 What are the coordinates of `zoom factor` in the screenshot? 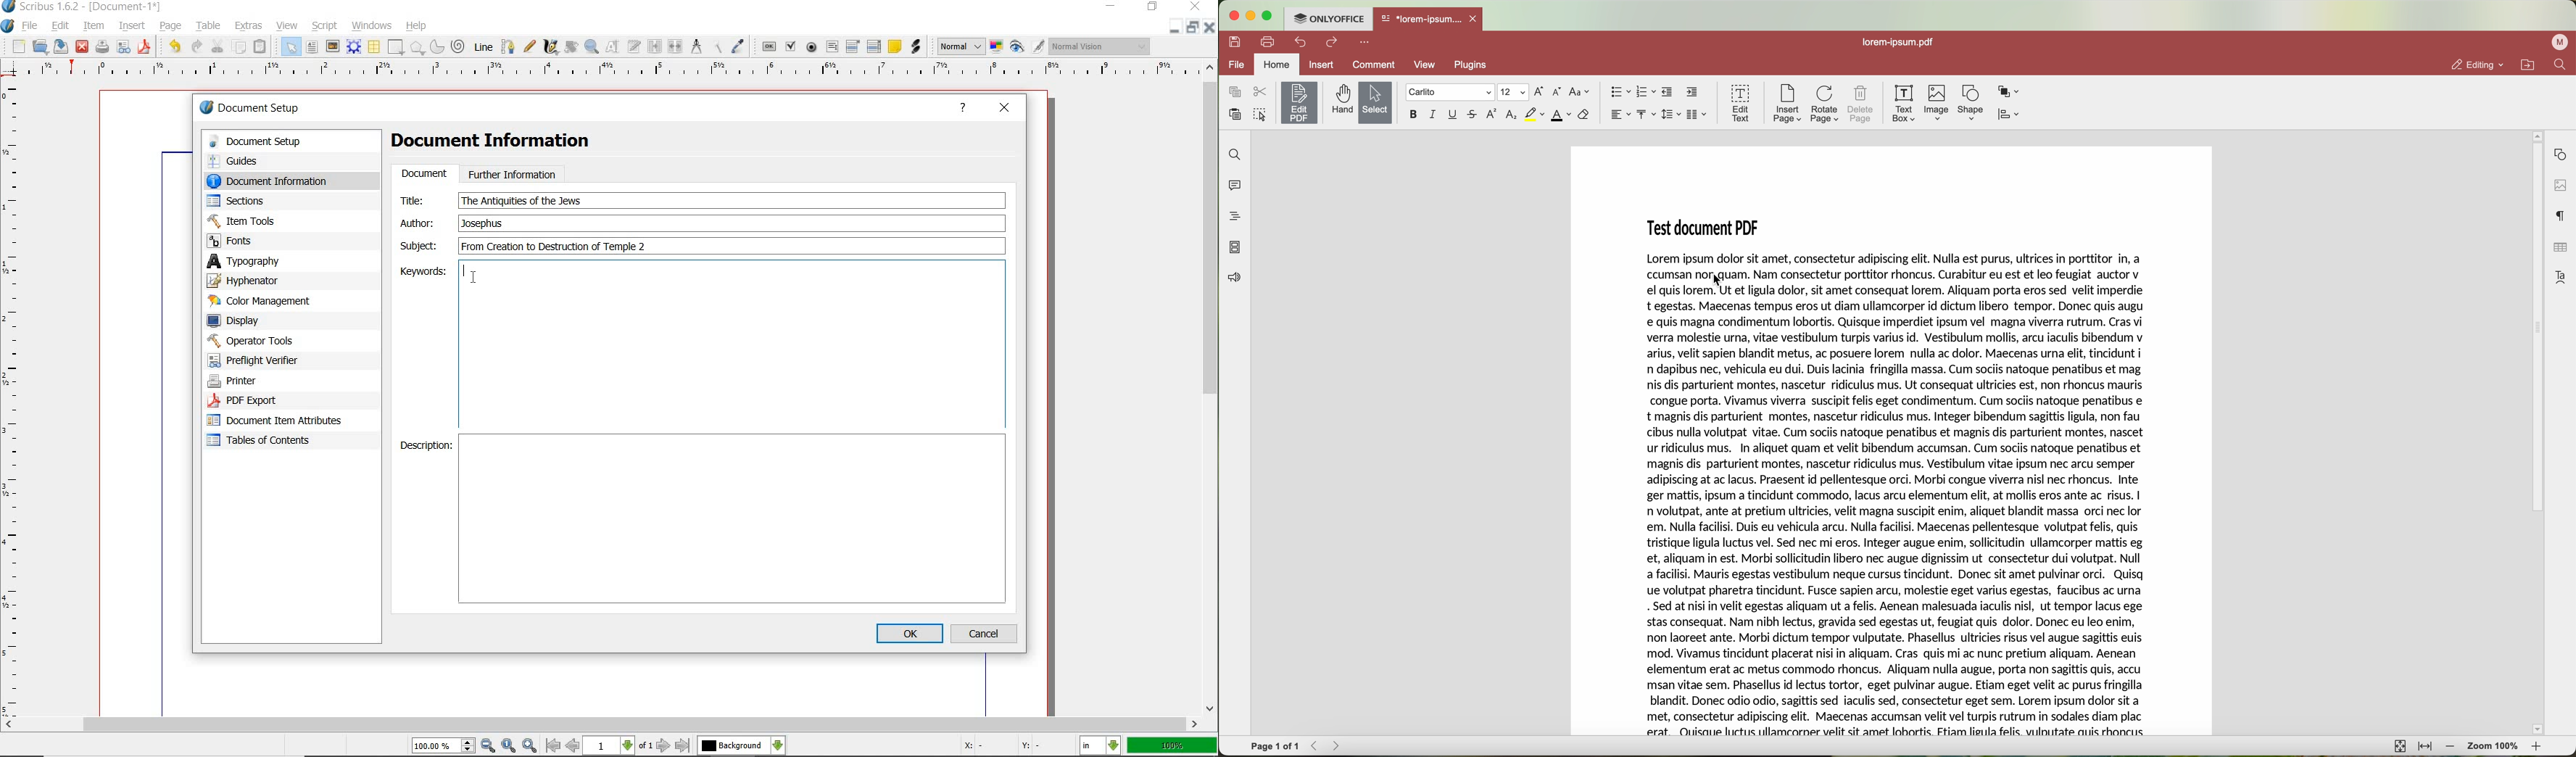 It's located at (1171, 747).